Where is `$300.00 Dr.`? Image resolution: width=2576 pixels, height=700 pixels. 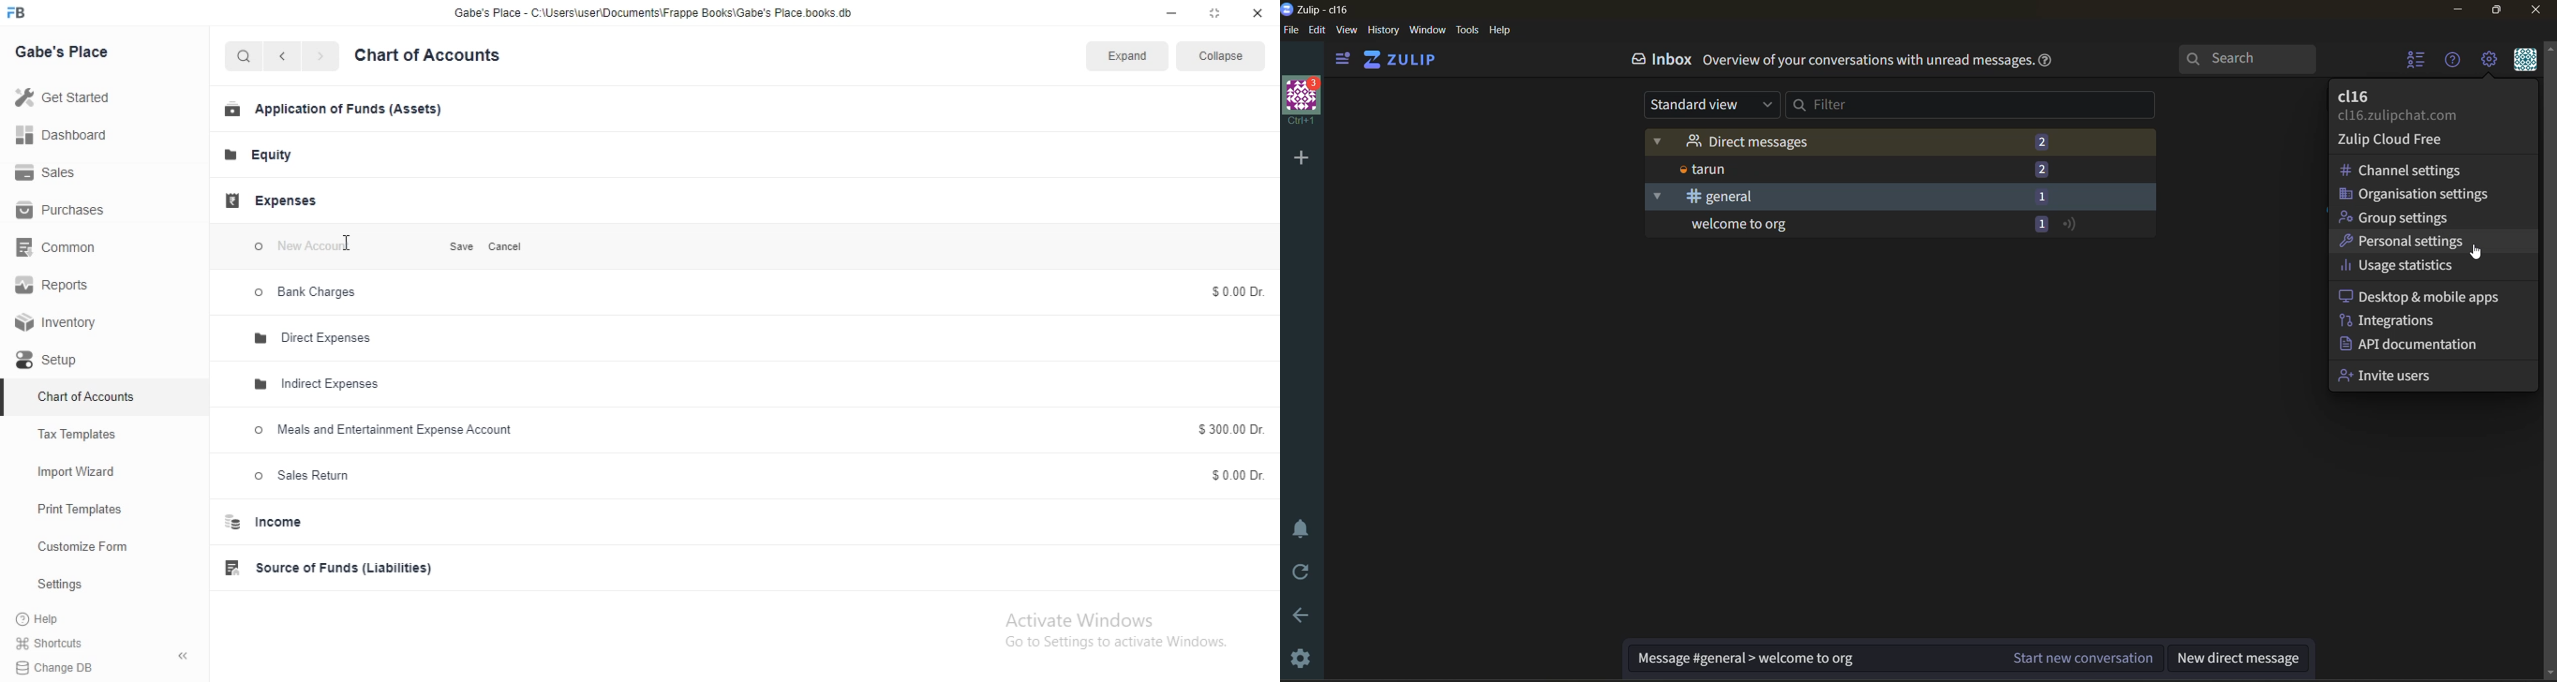
$300.00 Dr. is located at coordinates (1236, 430).